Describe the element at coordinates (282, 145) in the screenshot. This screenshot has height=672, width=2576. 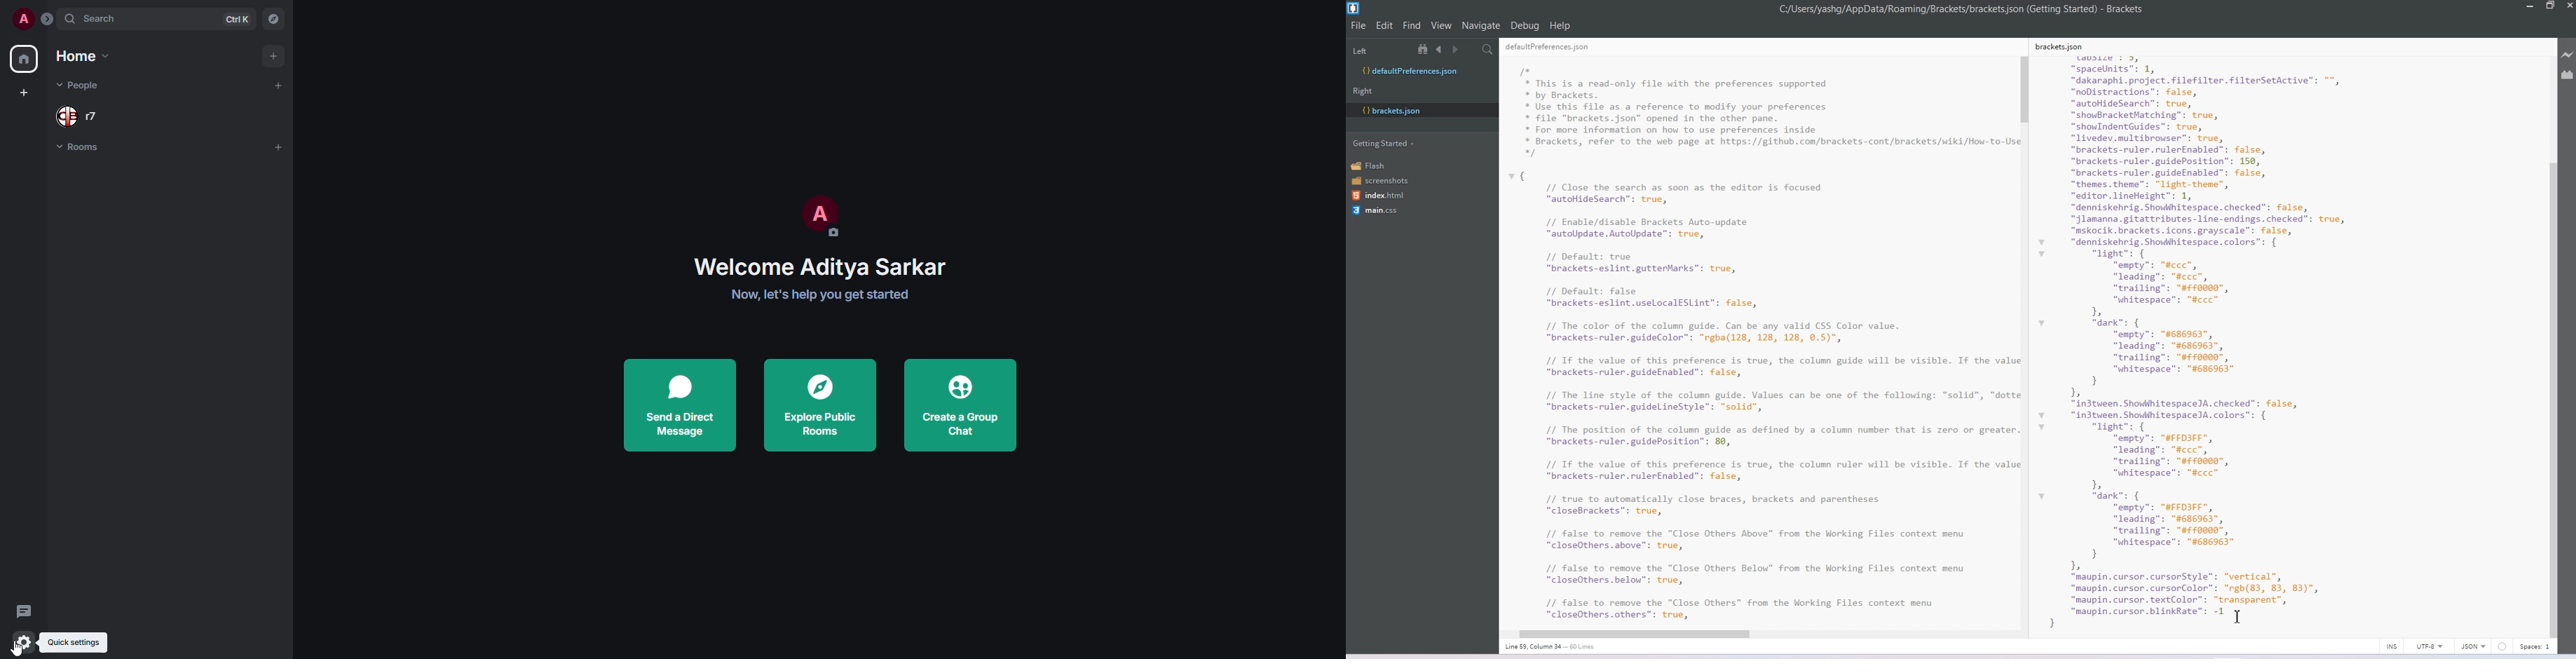
I see `add` at that location.